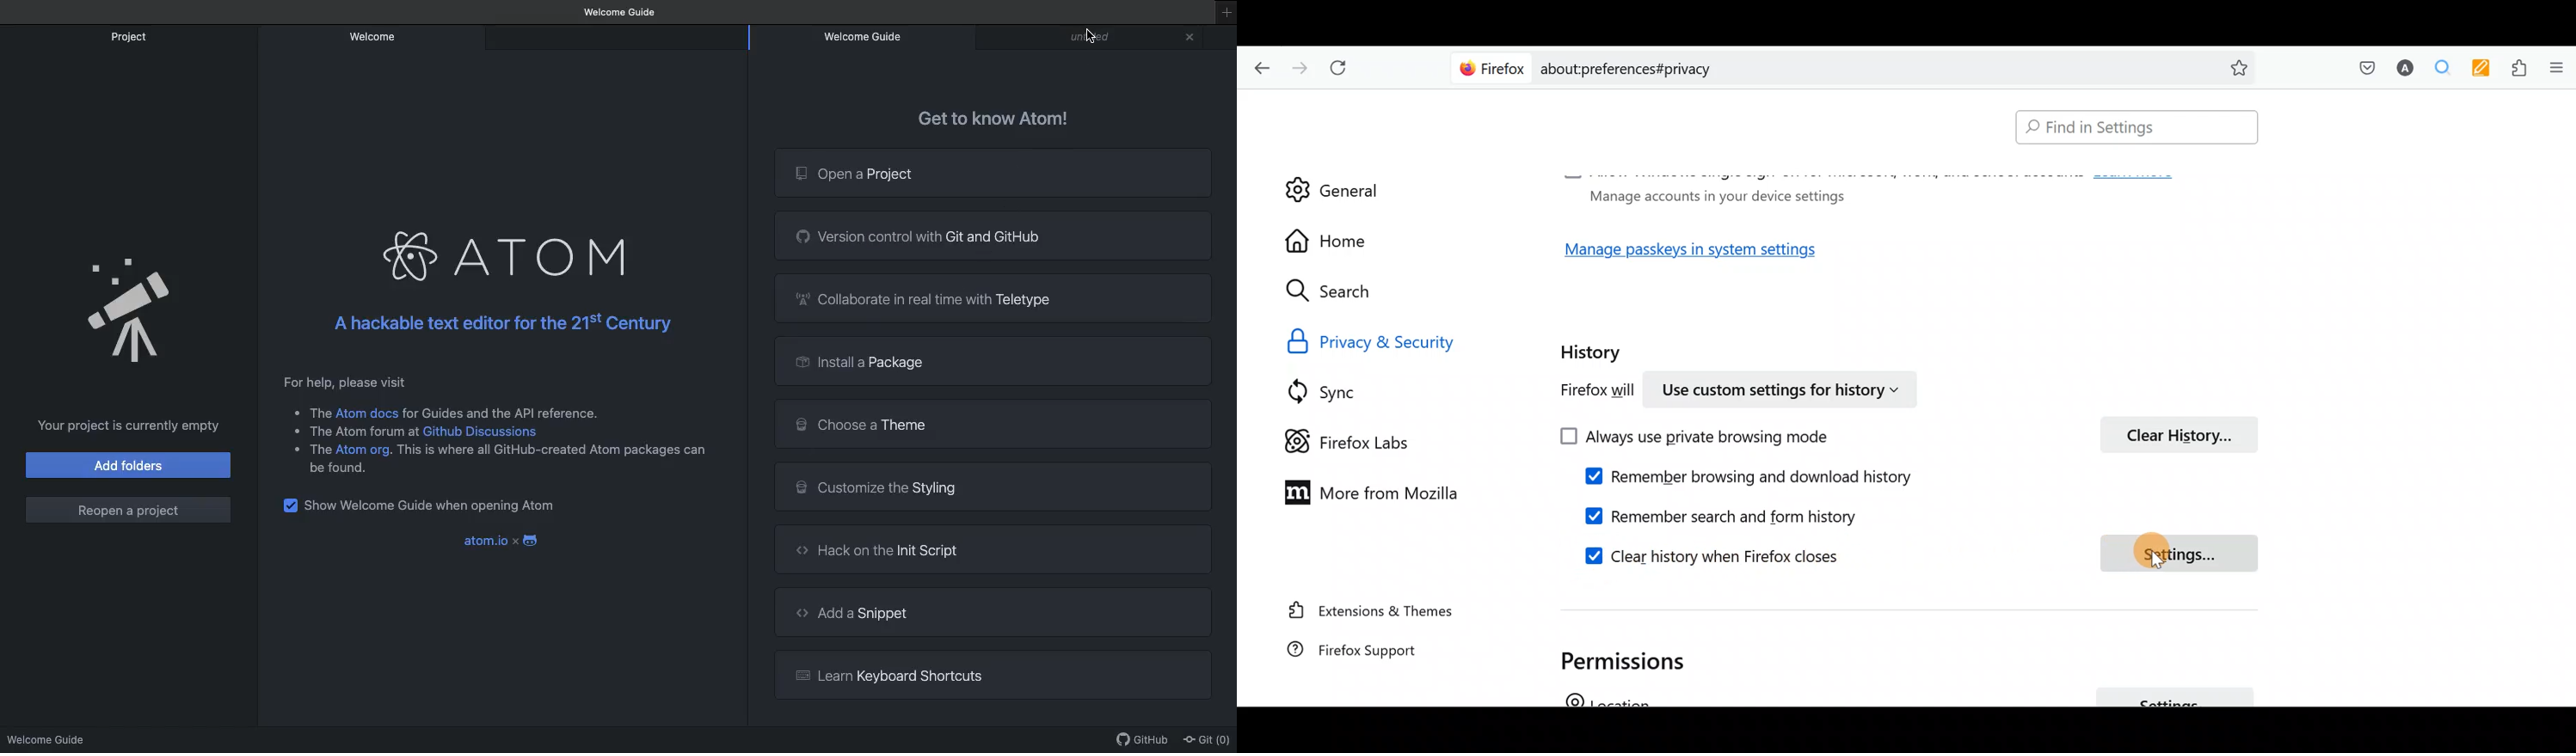 The width and height of the screenshot is (2576, 756). Describe the element at coordinates (346, 432) in the screenshot. I see ` .The Atom forum at` at that location.